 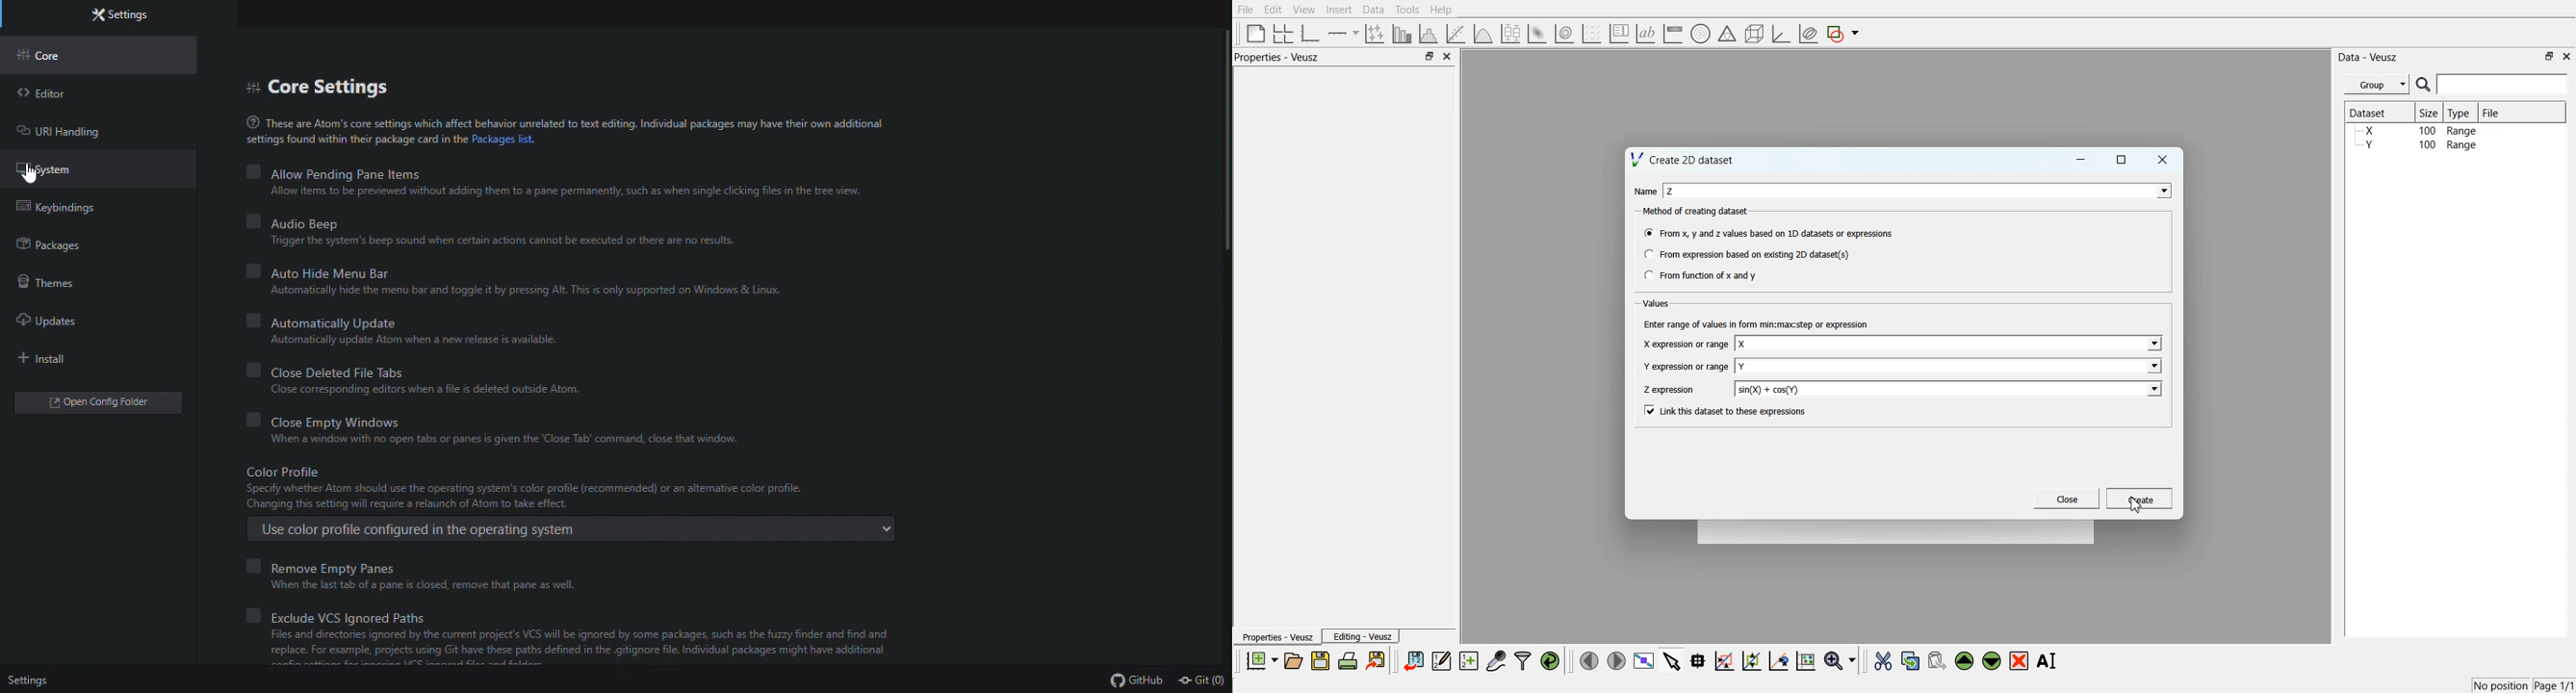 I want to click on ® These are Atom's core settings which affect behavior unrelated to text editing. Individual packages may have their own additionalsettings found within their package card in the Packages list., so click(x=583, y=130).